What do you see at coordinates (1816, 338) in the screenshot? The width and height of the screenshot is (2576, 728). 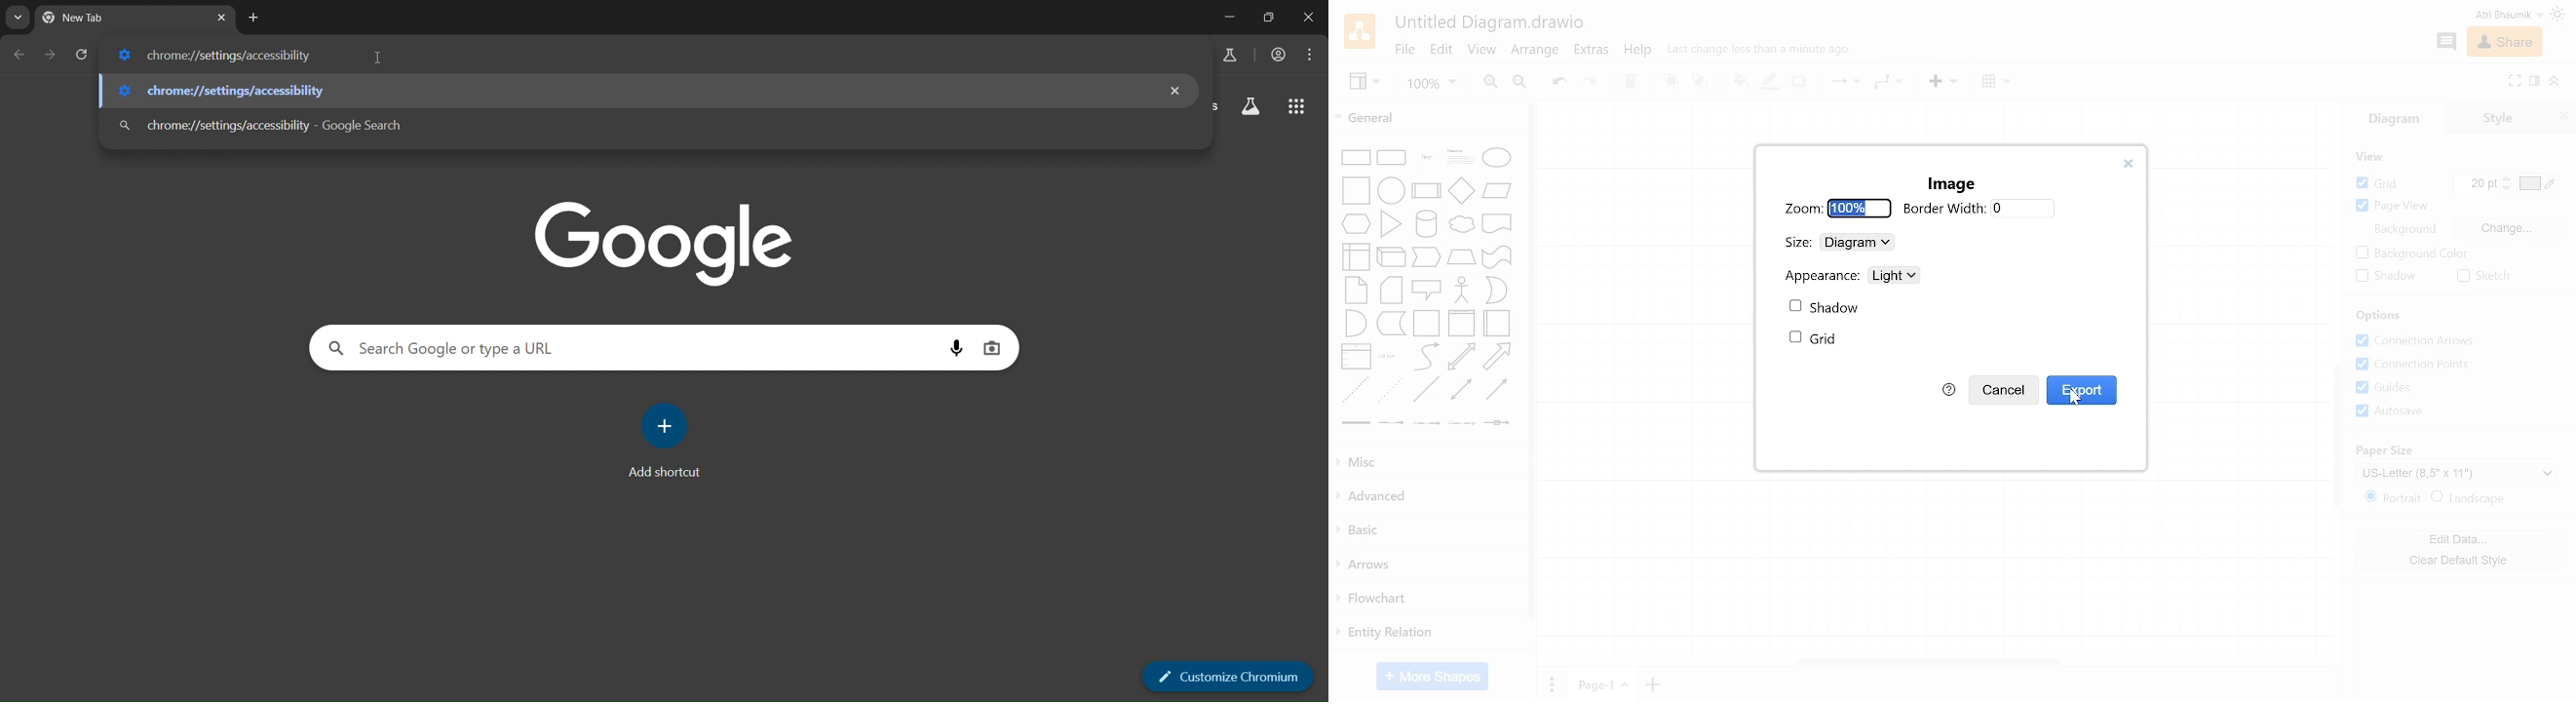 I see `Grid` at bounding box center [1816, 338].